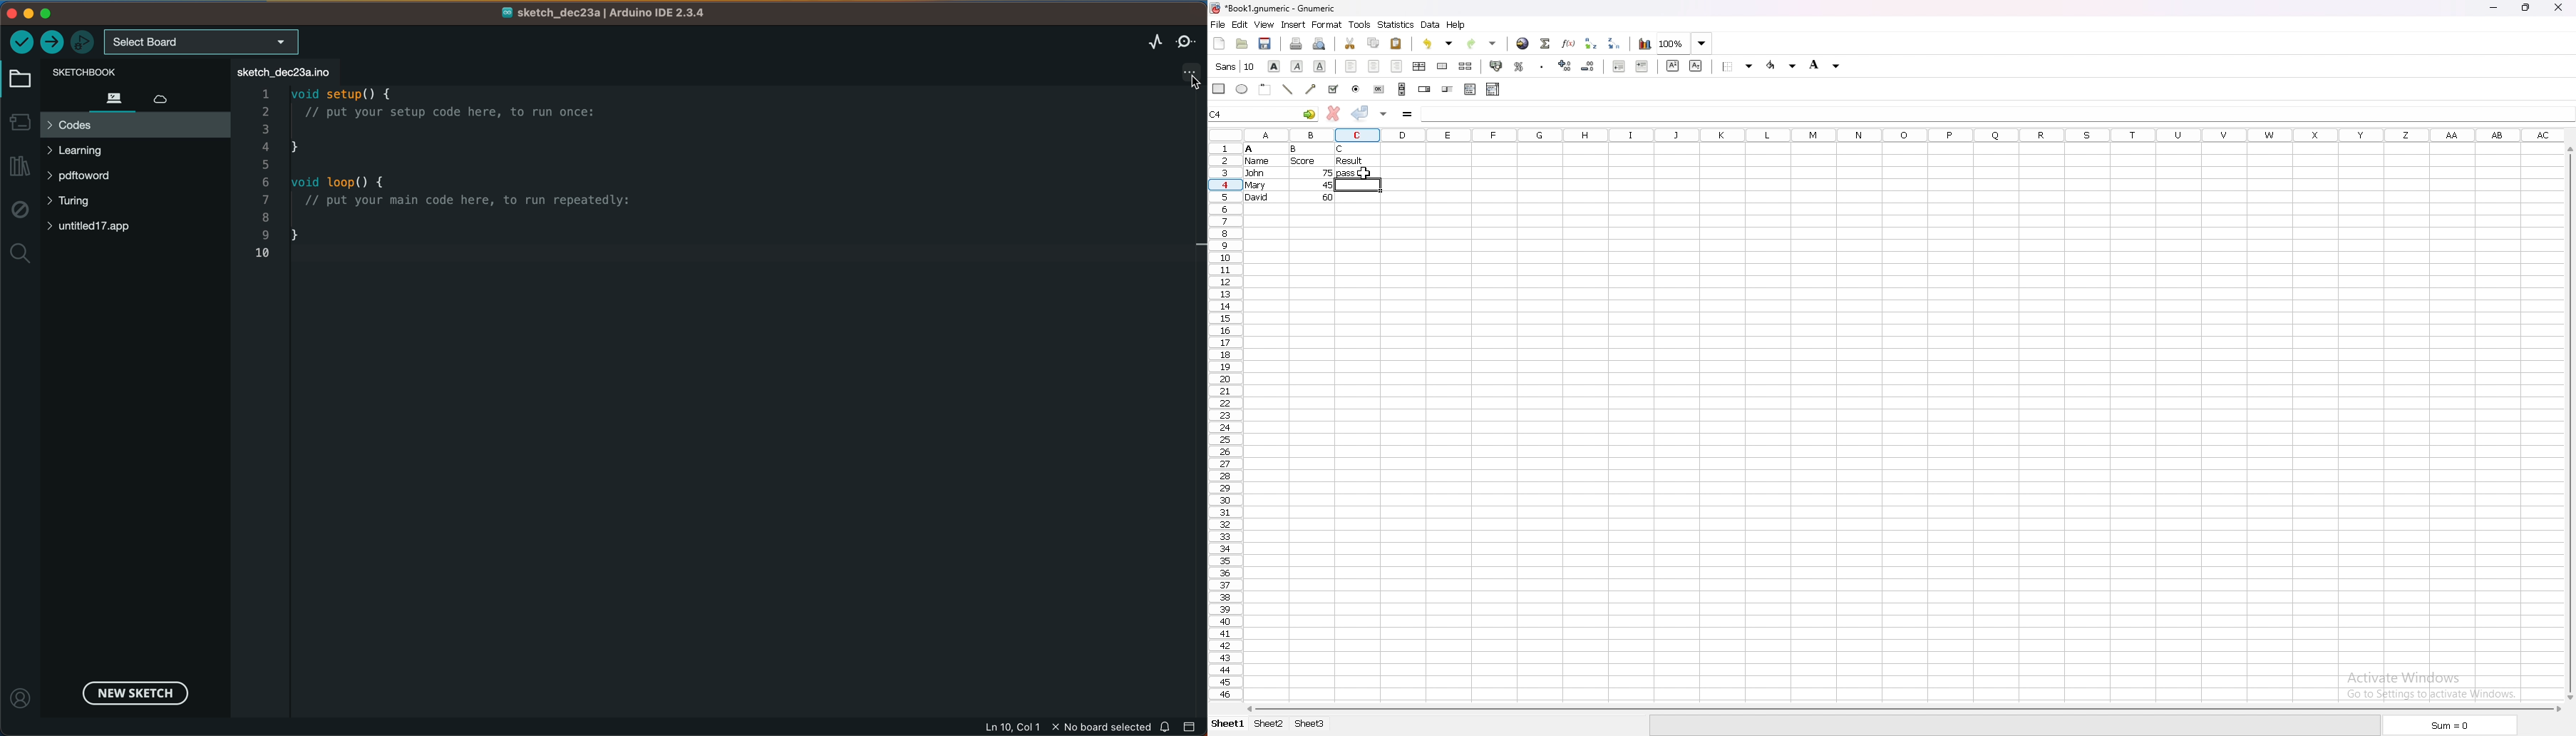  What do you see at coordinates (1589, 66) in the screenshot?
I see `decrease decimals` at bounding box center [1589, 66].